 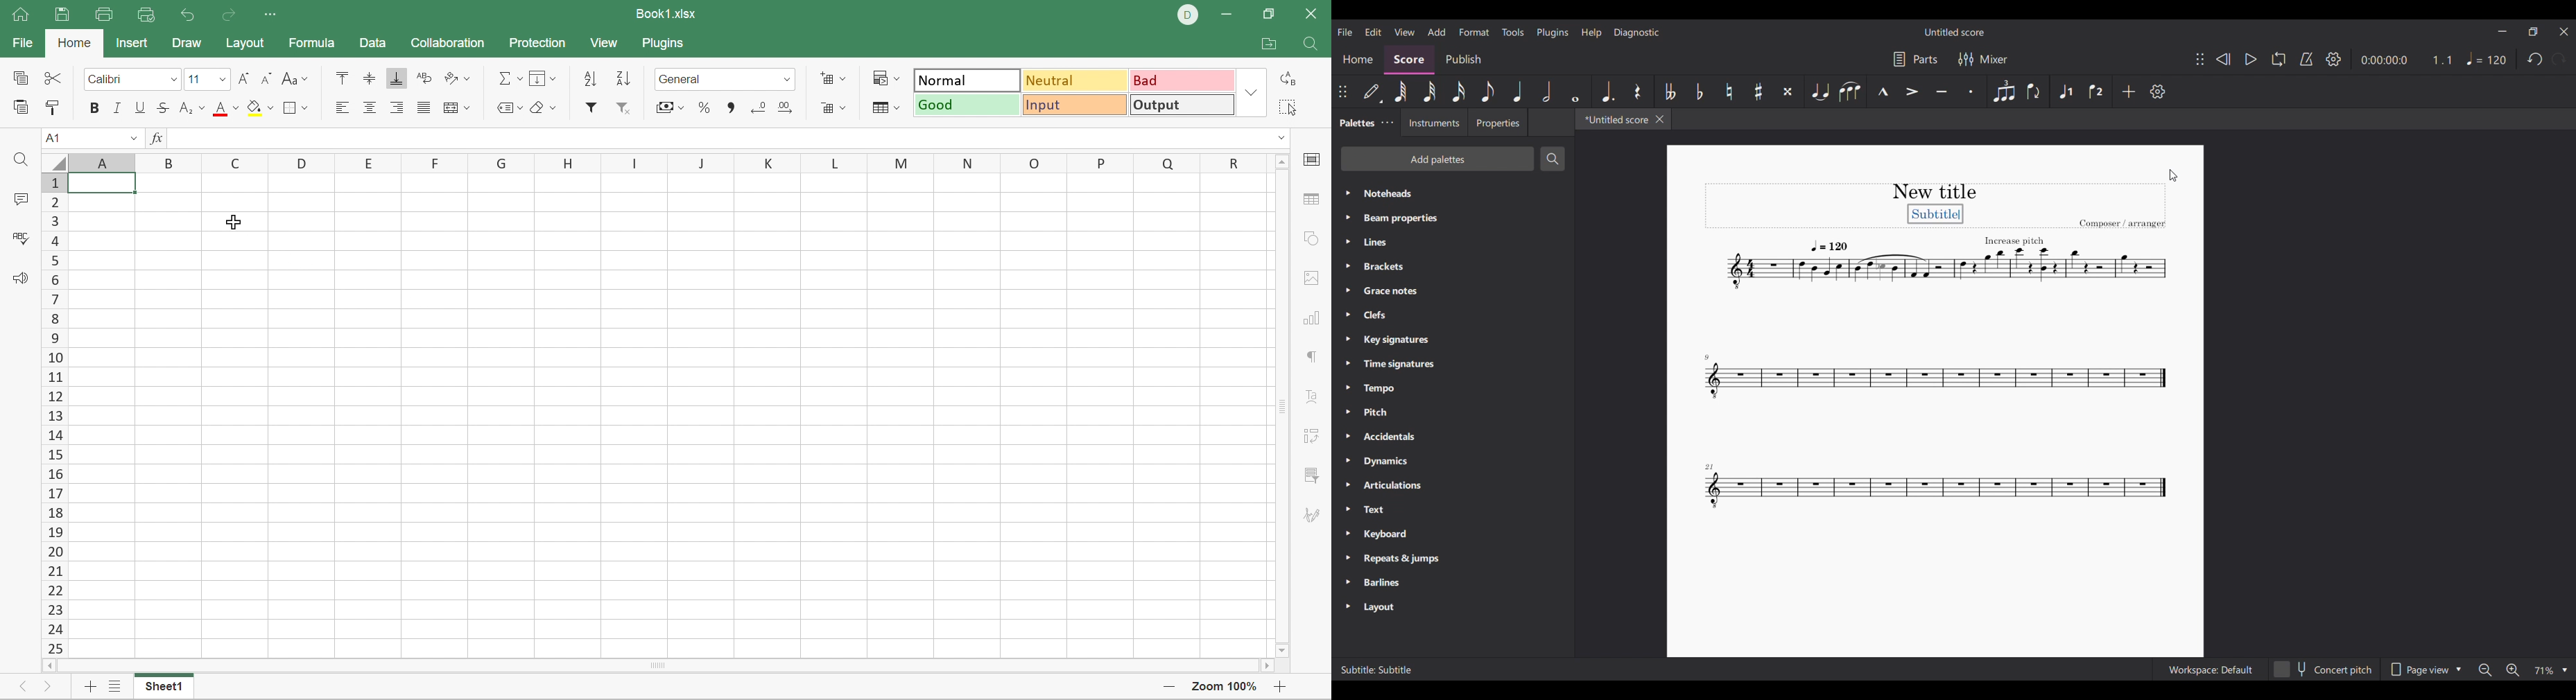 I want to click on Current ratio, so click(x=2442, y=60).